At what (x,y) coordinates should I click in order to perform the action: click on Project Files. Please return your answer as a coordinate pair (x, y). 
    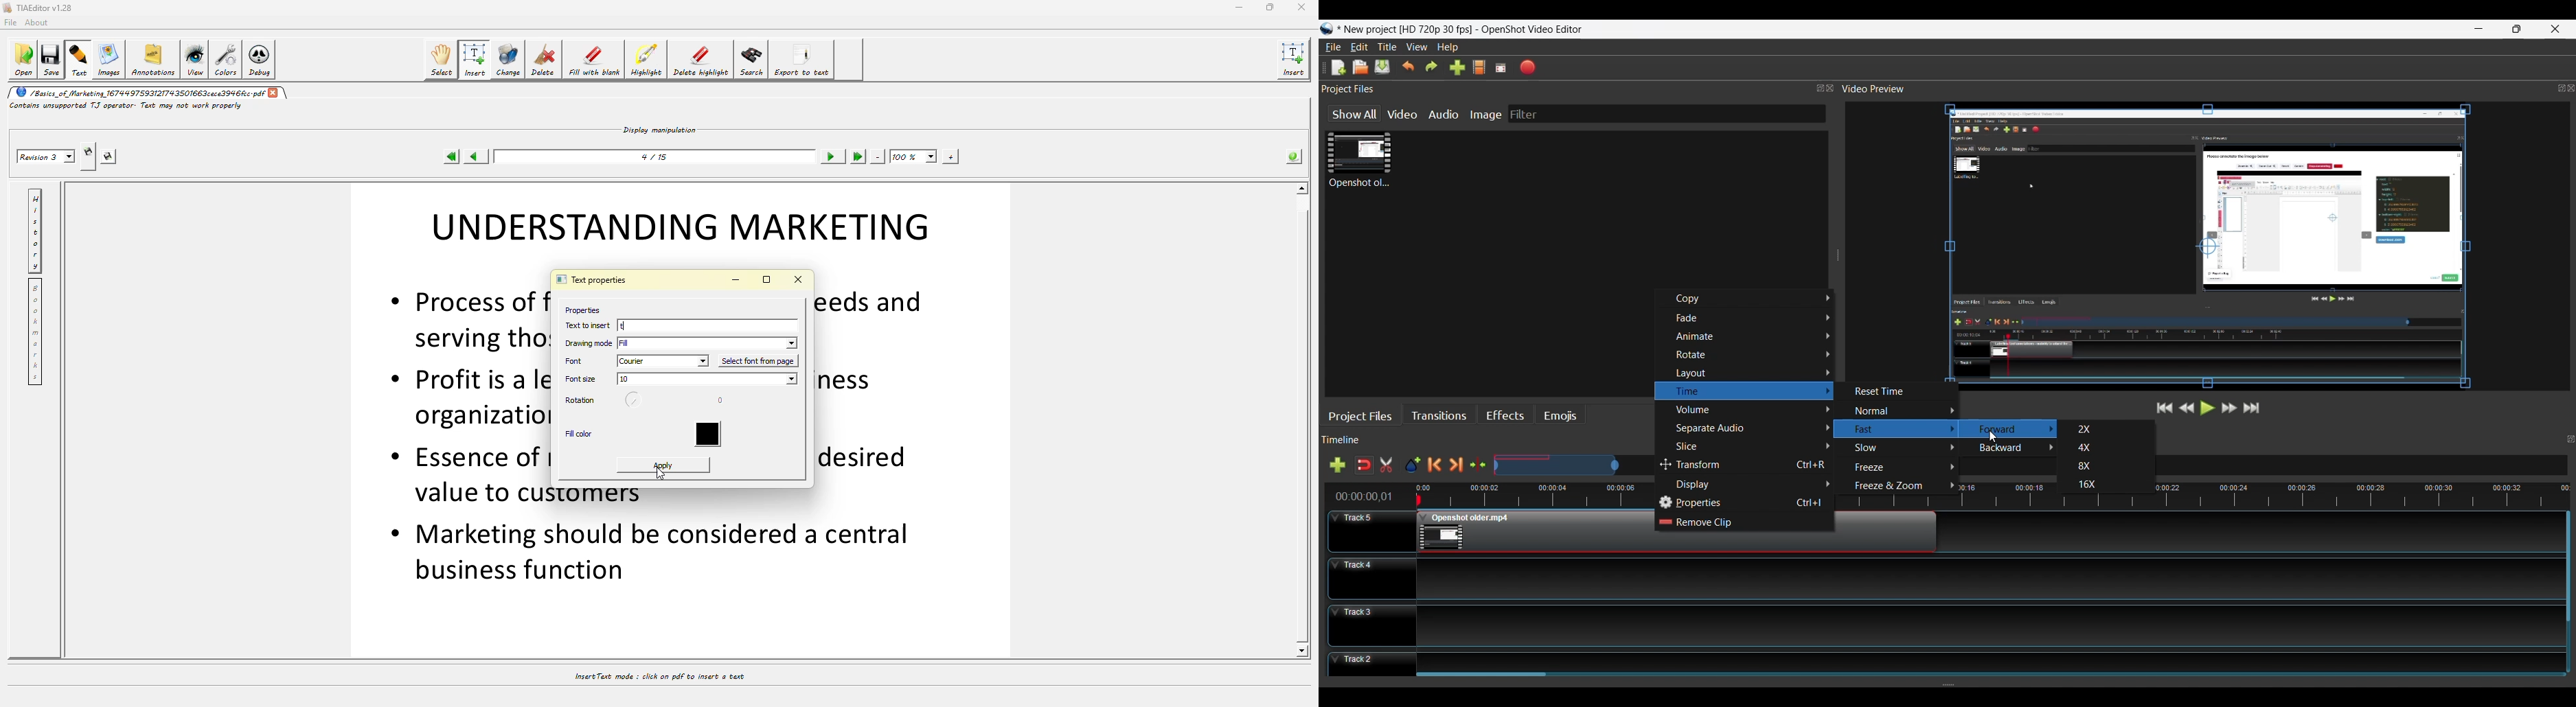
    Looking at the image, I should click on (1577, 90).